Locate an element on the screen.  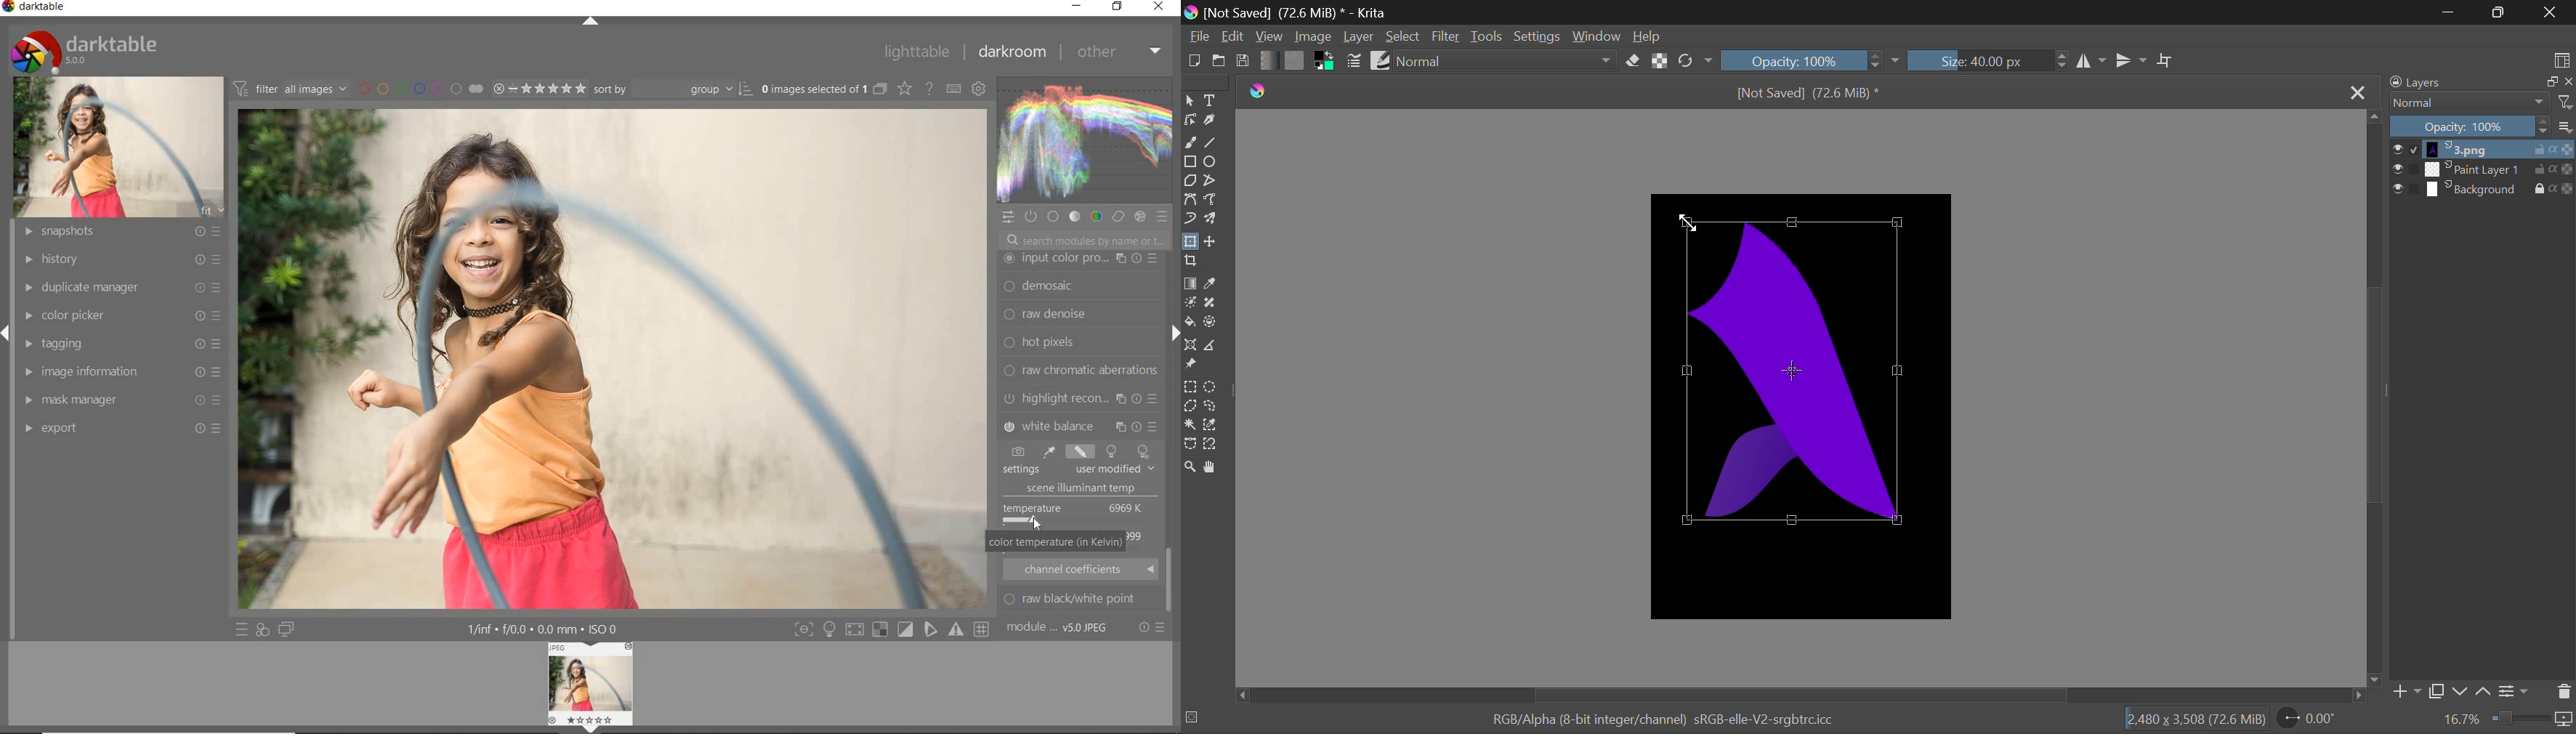
Brush Settings is located at coordinates (1355, 62).